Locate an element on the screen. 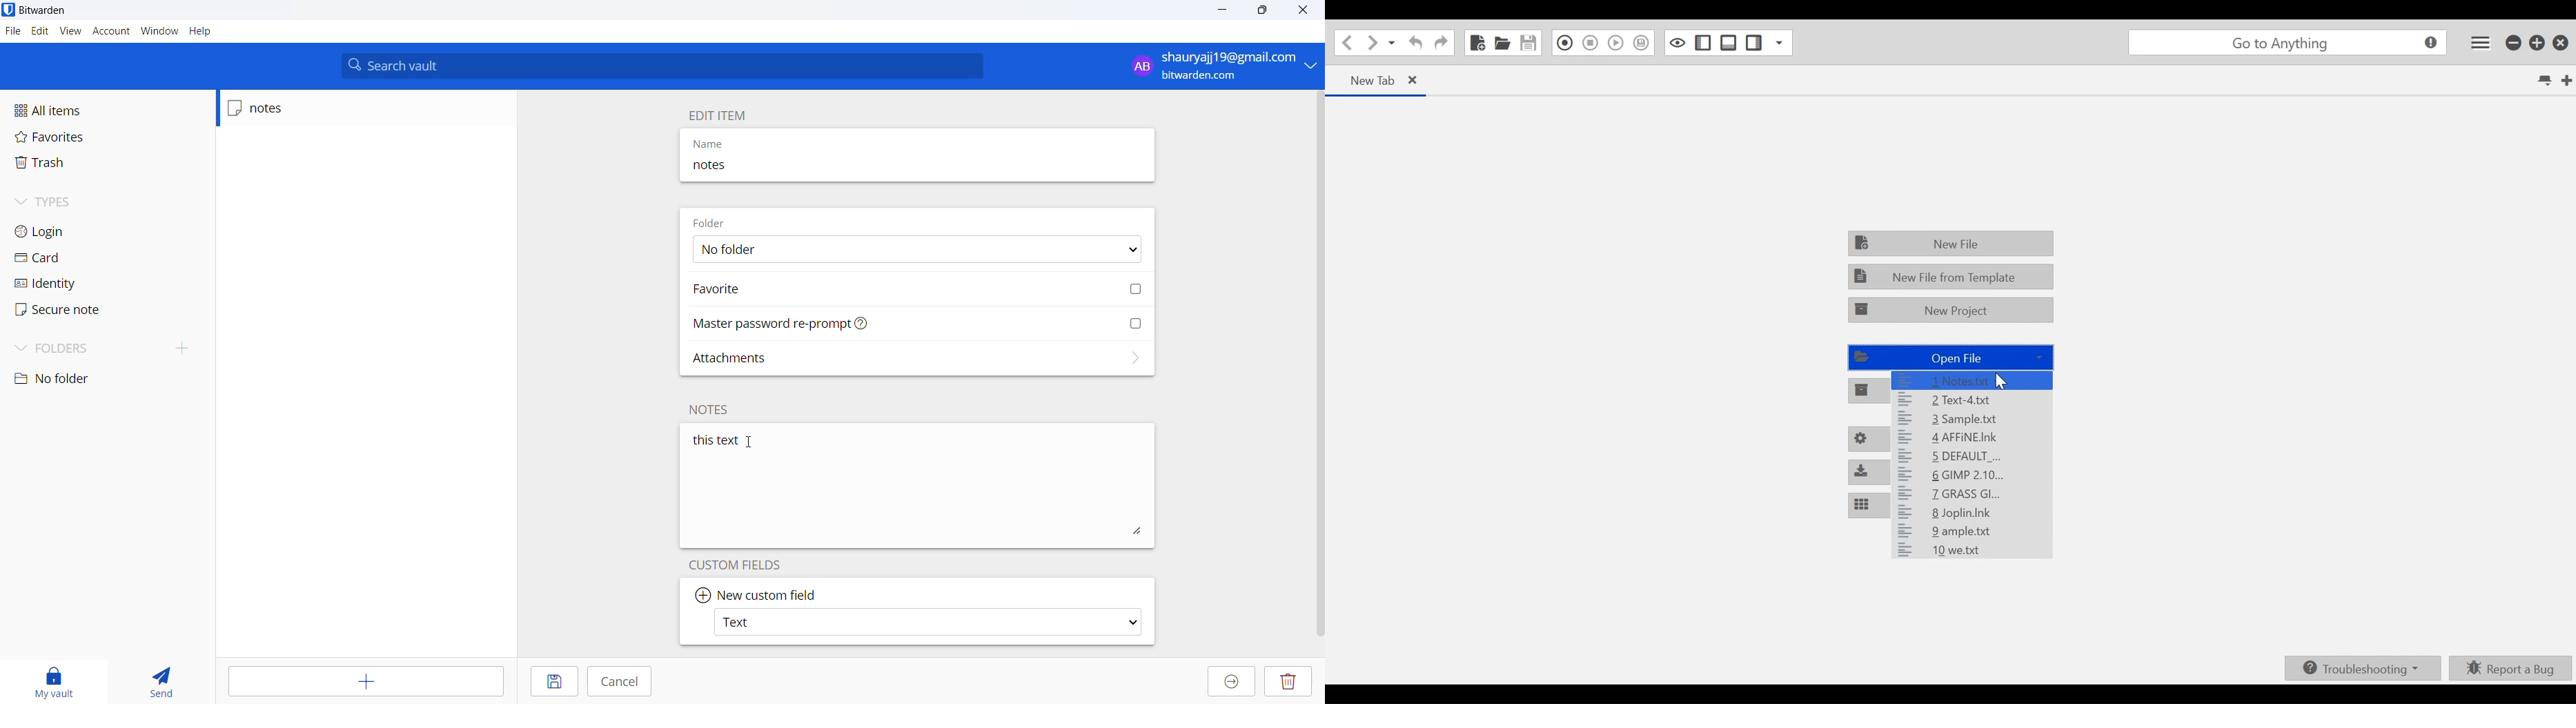 The image size is (2576, 728). notes is located at coordinates (288, 108).